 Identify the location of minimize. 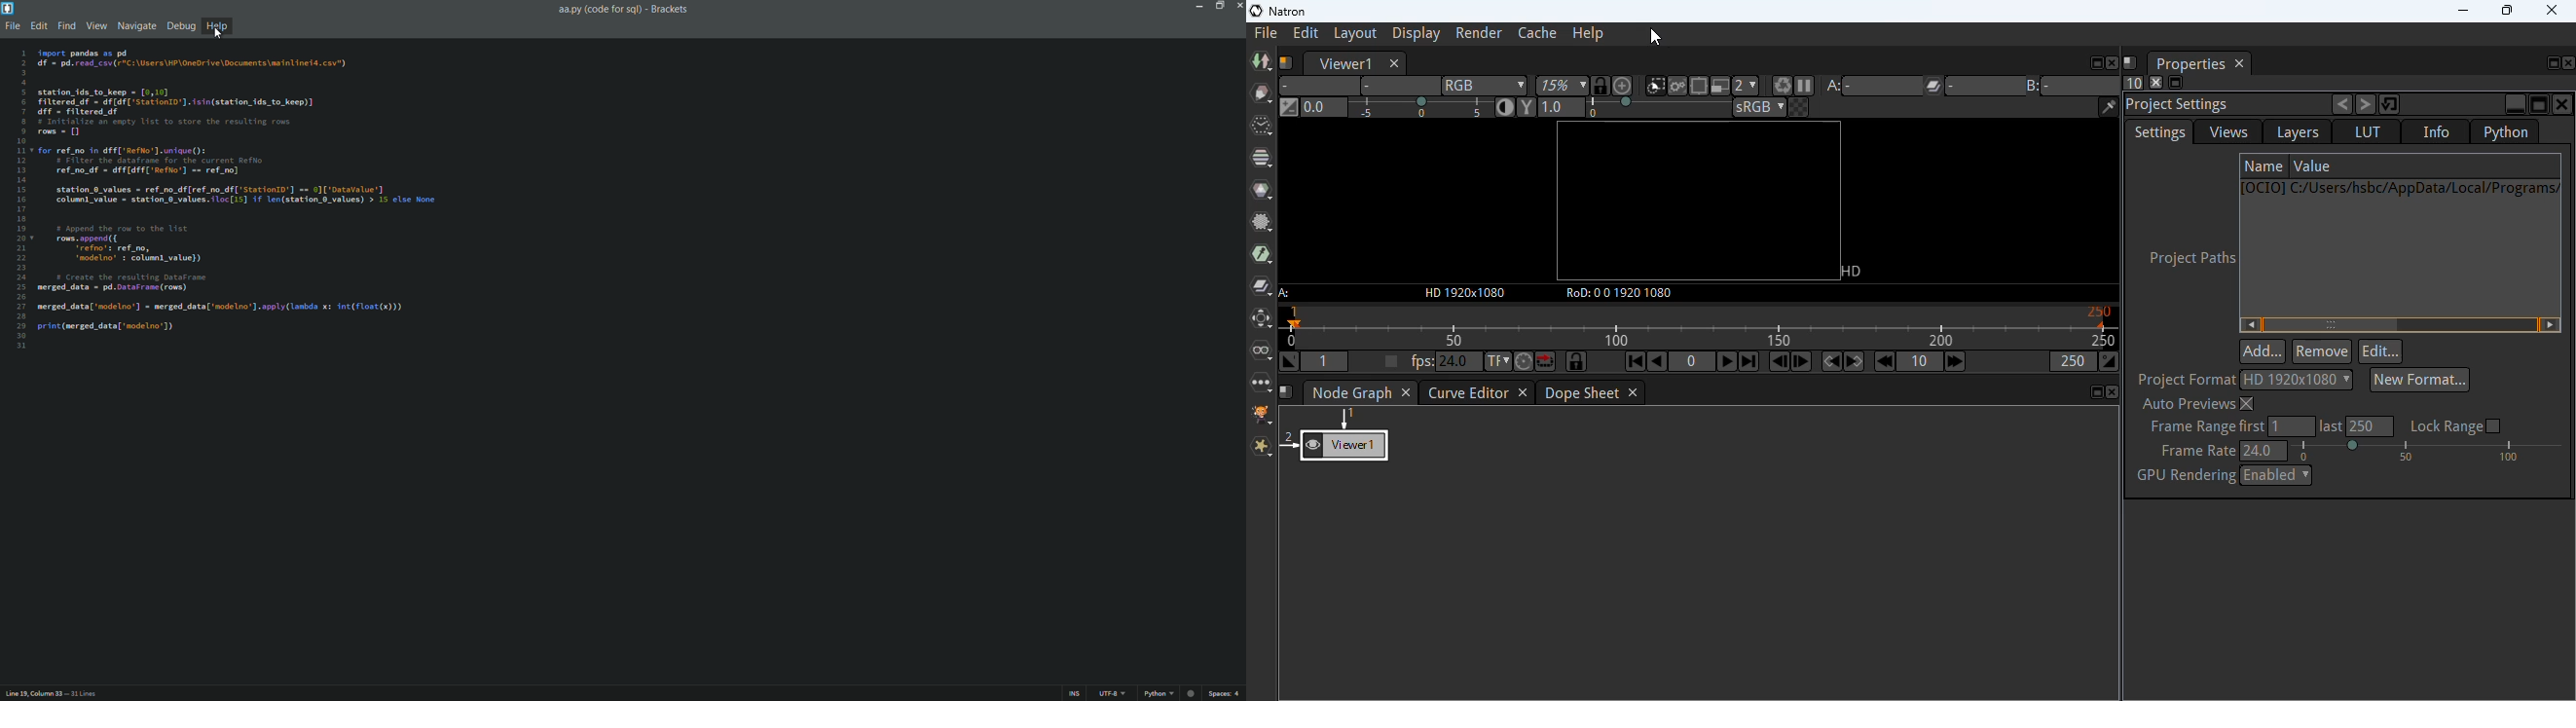
(1198, 6).